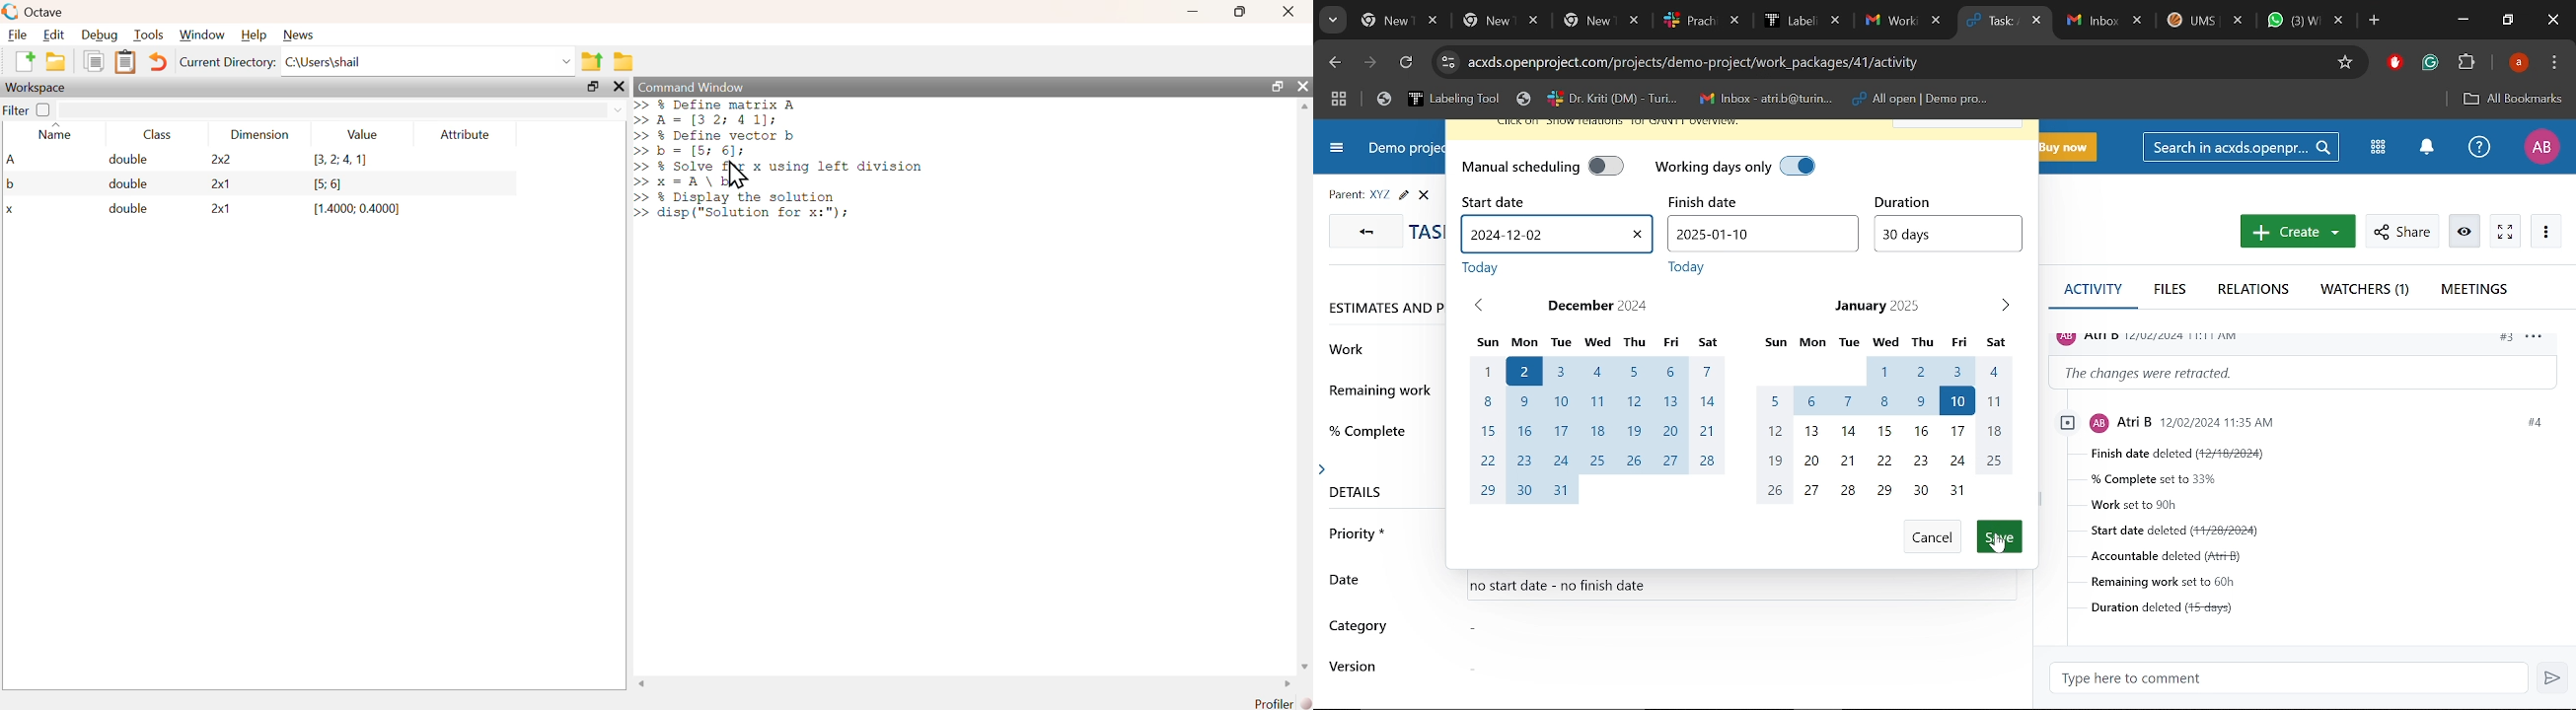 The height and width of the screenshot is (728, 2576). Describe the element at coordinates (38, 88) in the screenshot. I see `workspace` at that location.